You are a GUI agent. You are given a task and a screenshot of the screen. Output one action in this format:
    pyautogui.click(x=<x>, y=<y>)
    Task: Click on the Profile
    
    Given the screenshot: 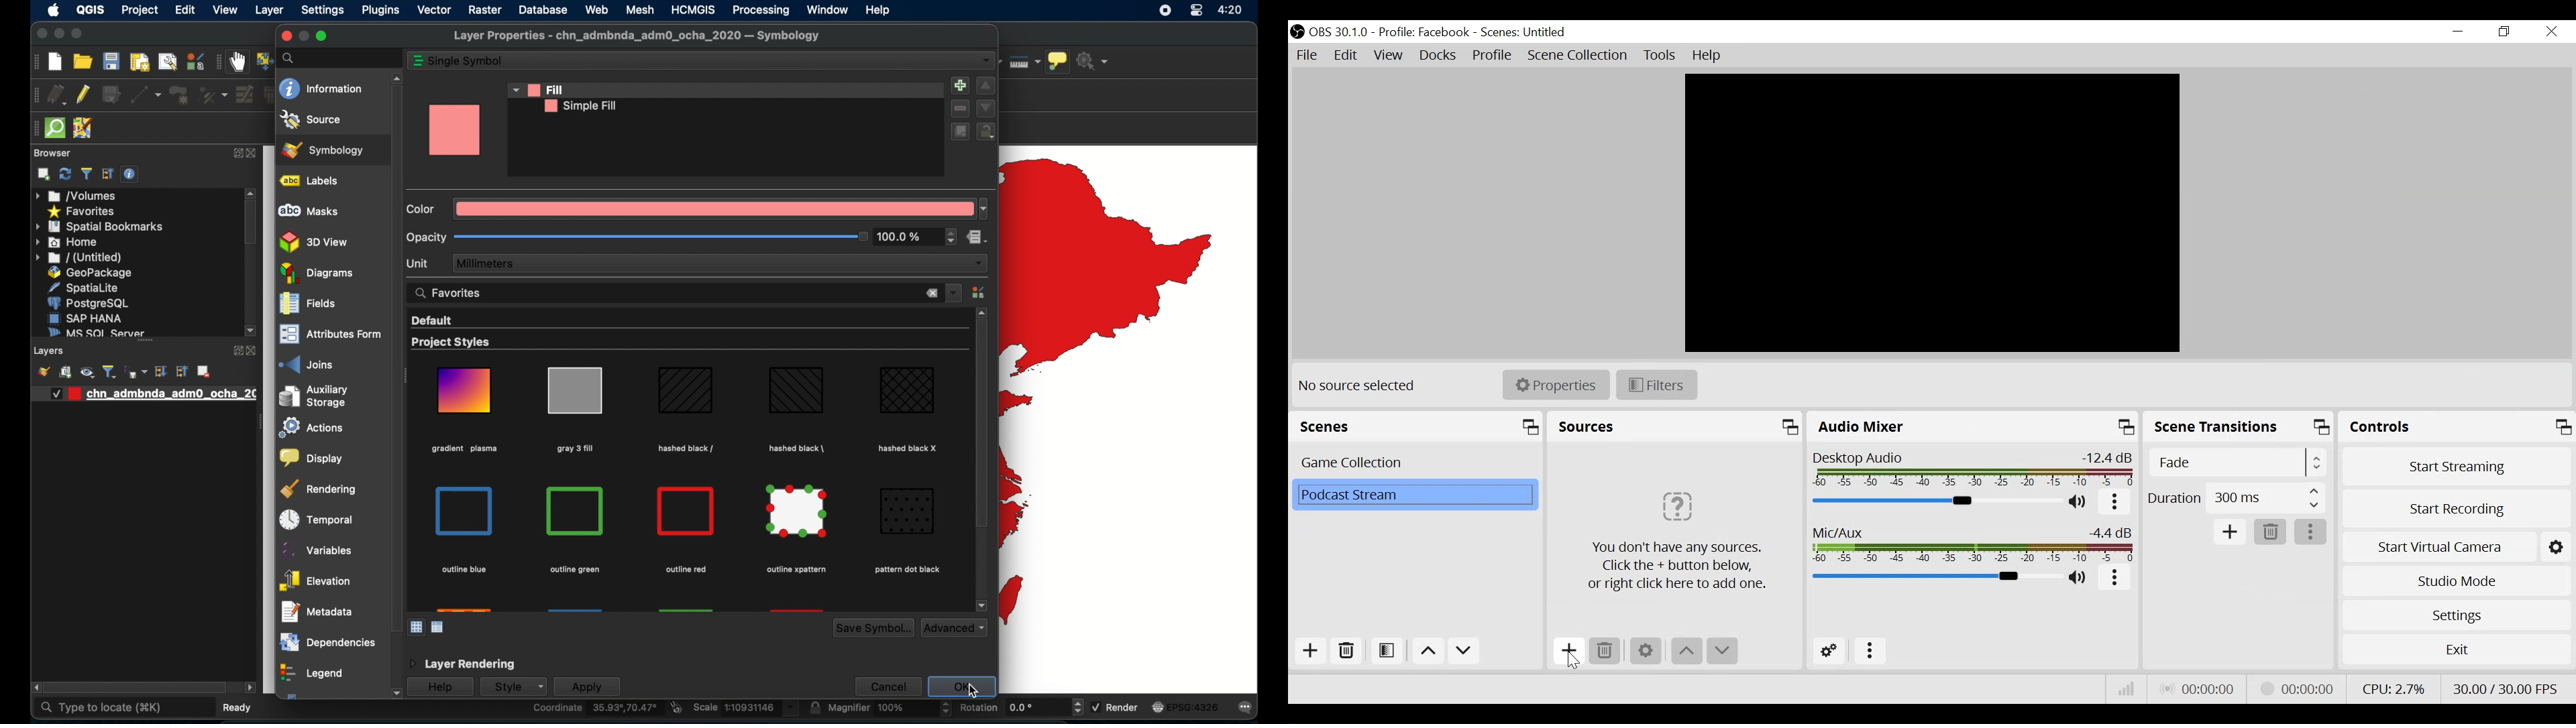 What is the action you would take?
    pyautogui.click(x=1493, y=56)
    